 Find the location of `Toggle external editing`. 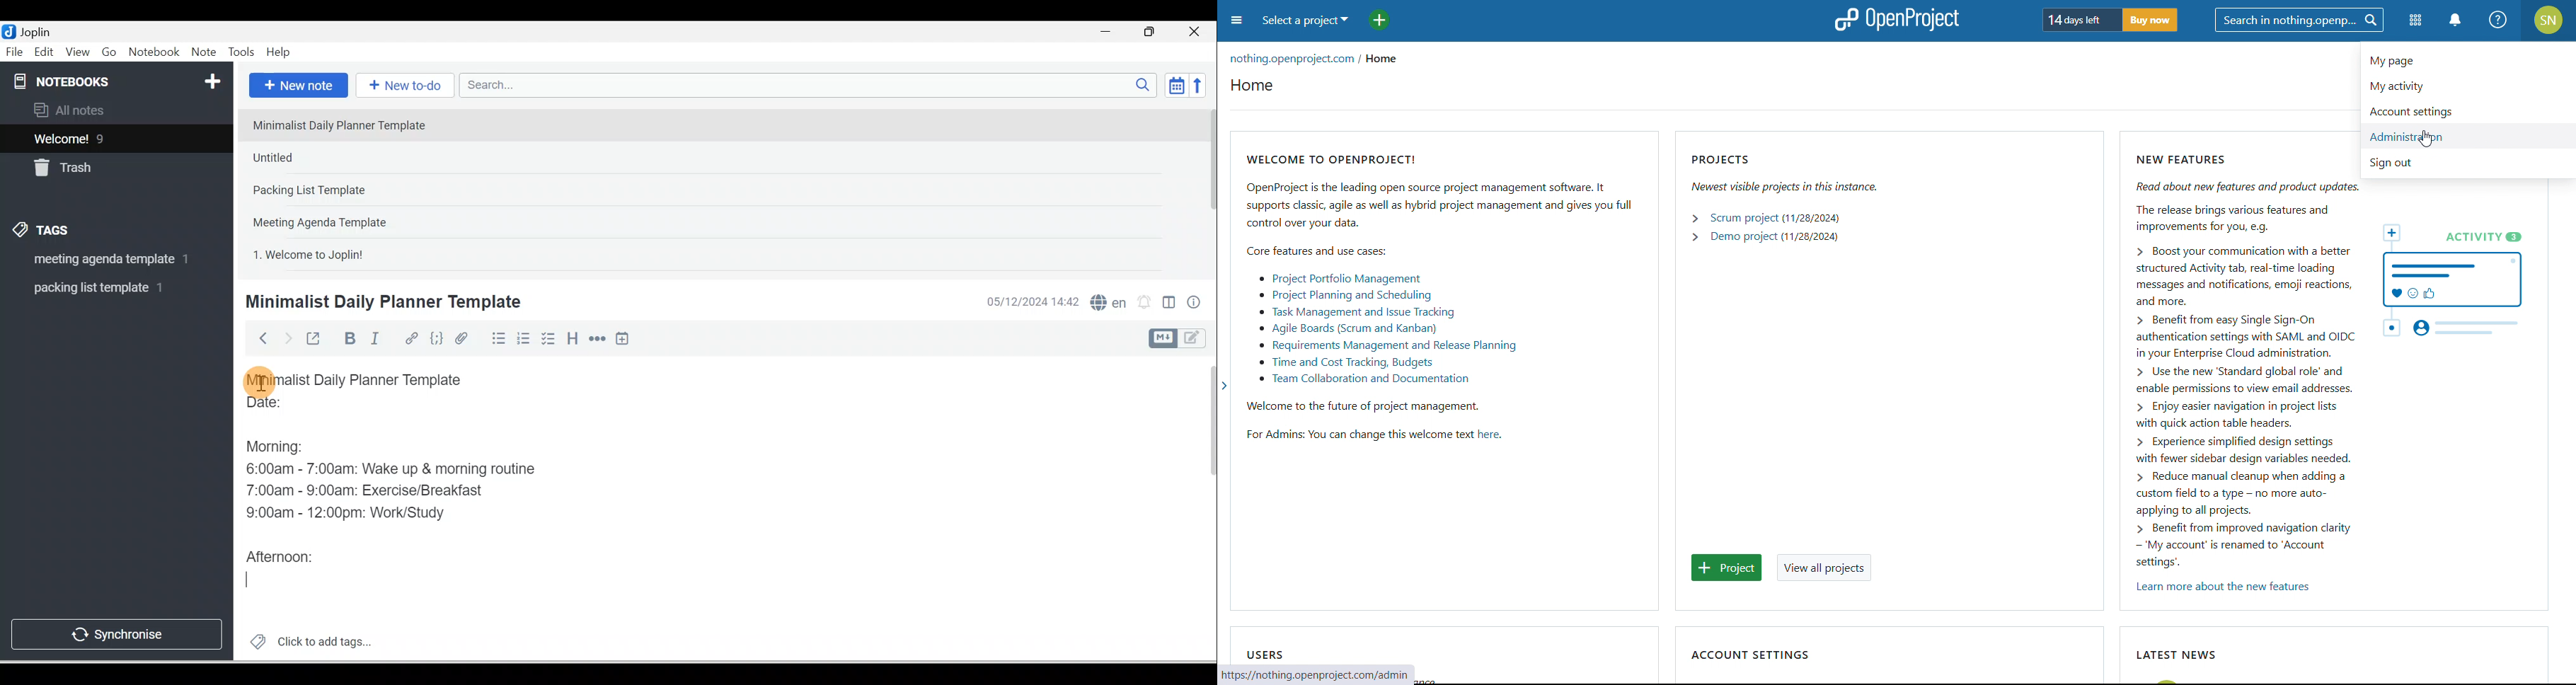

Toggle external editing is located at coordinates (315, 341).